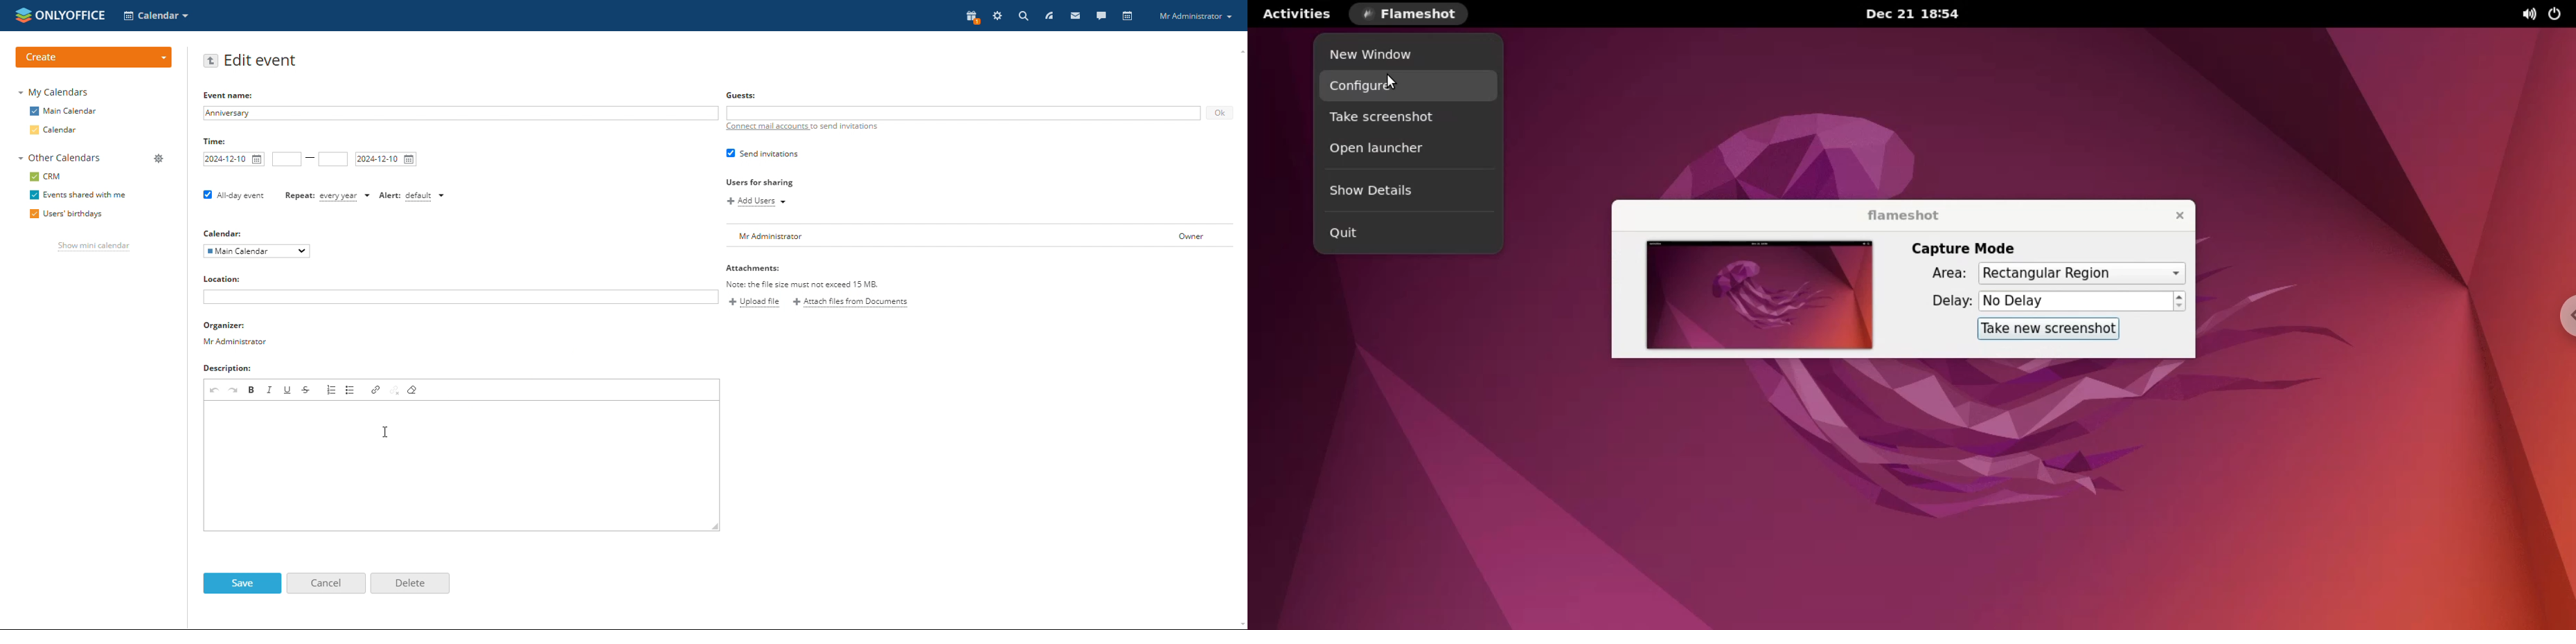 This screenshot has width=2576, height=644. Describe the element at coordinates (235, 334) in the screenshot. I see `organizer` at that location.